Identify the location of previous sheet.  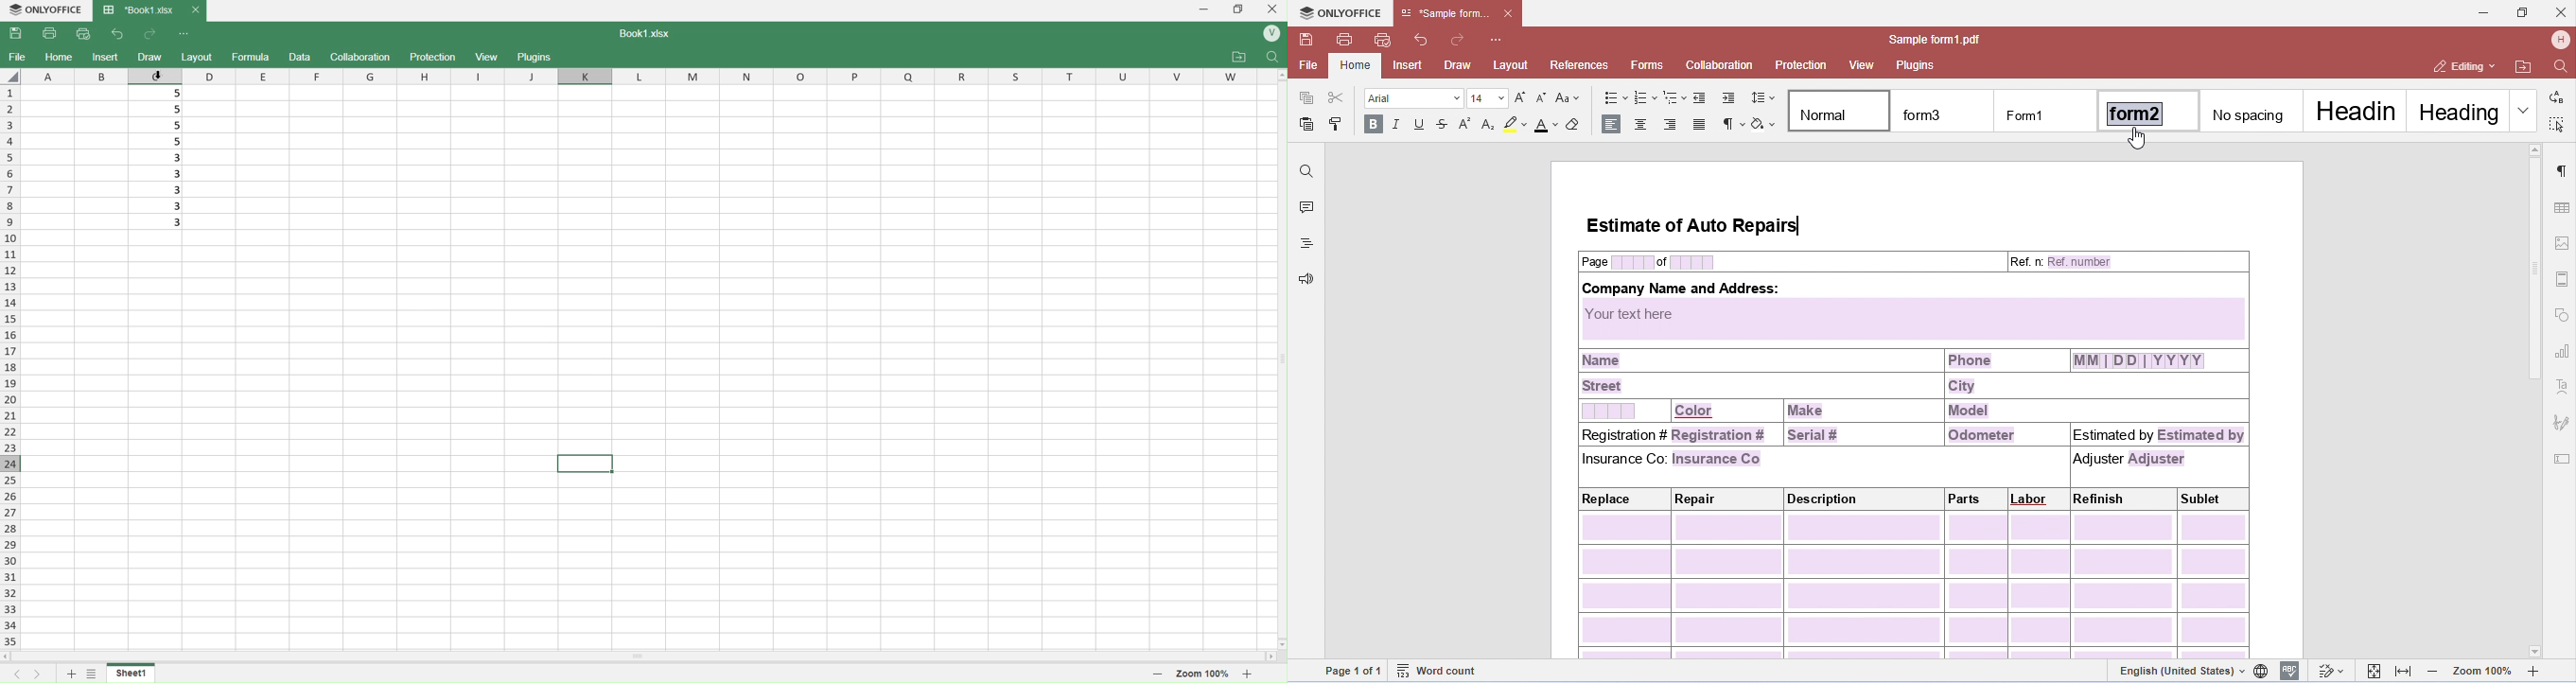
(19, 675).